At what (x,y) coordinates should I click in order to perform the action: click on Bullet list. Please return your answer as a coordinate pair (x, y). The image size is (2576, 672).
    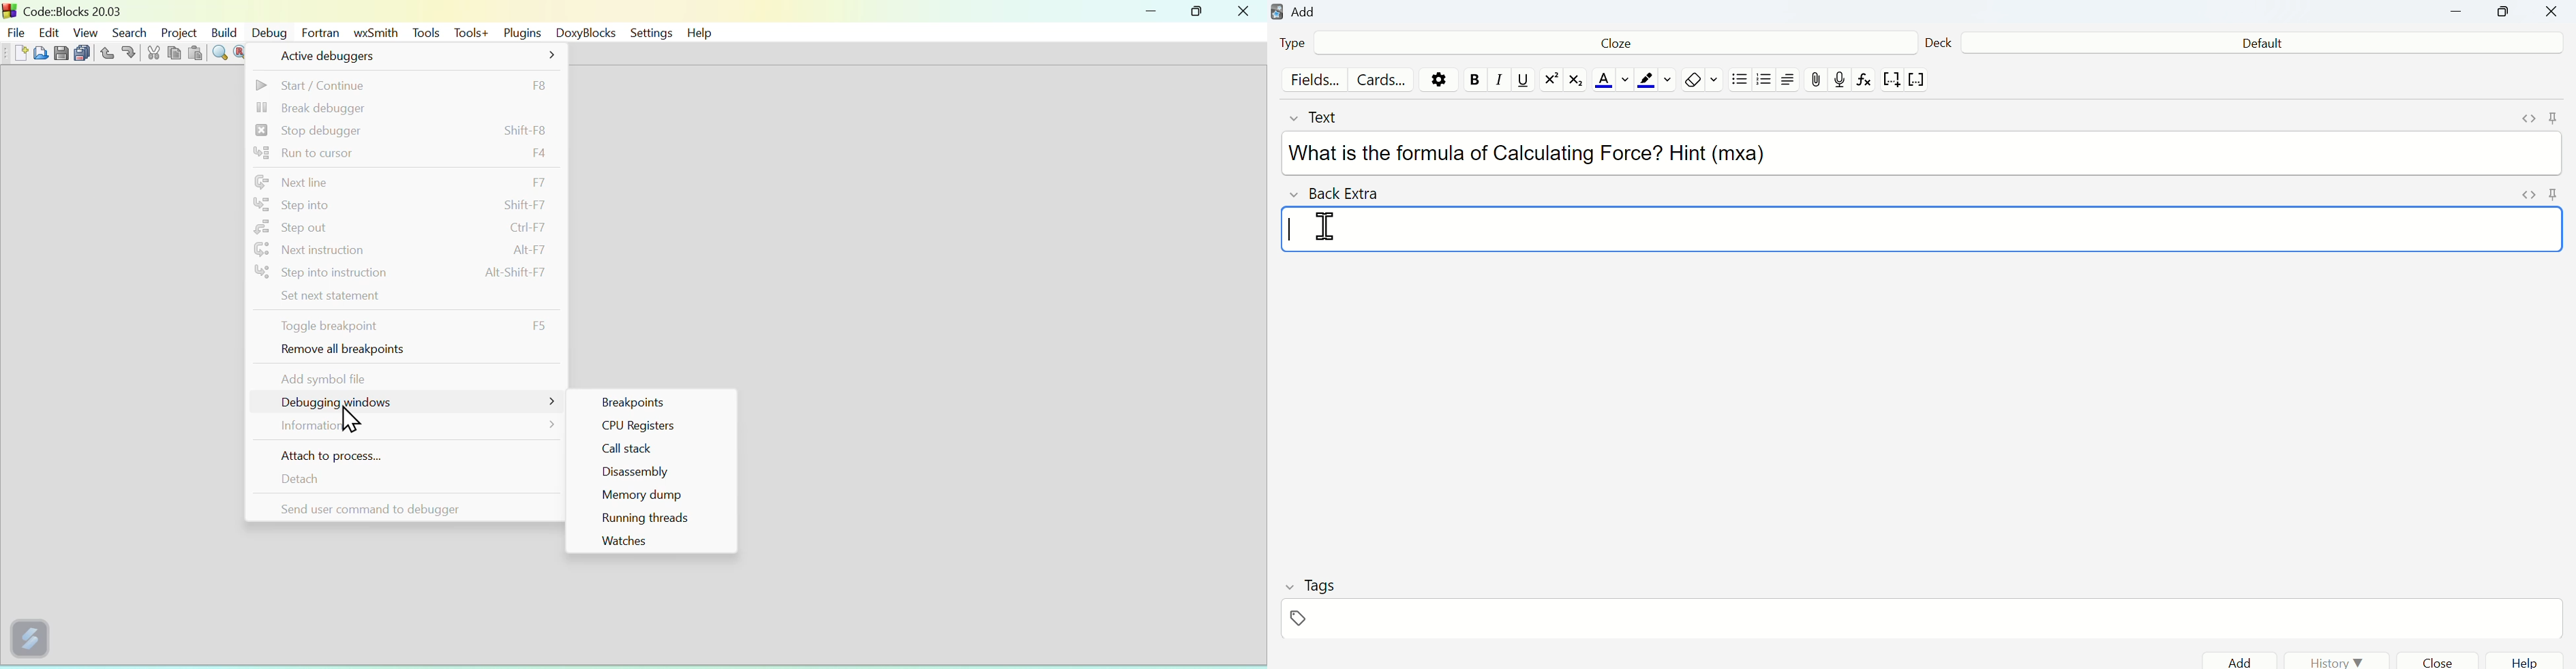
    Looking at the image, I should click on (1740, 82).